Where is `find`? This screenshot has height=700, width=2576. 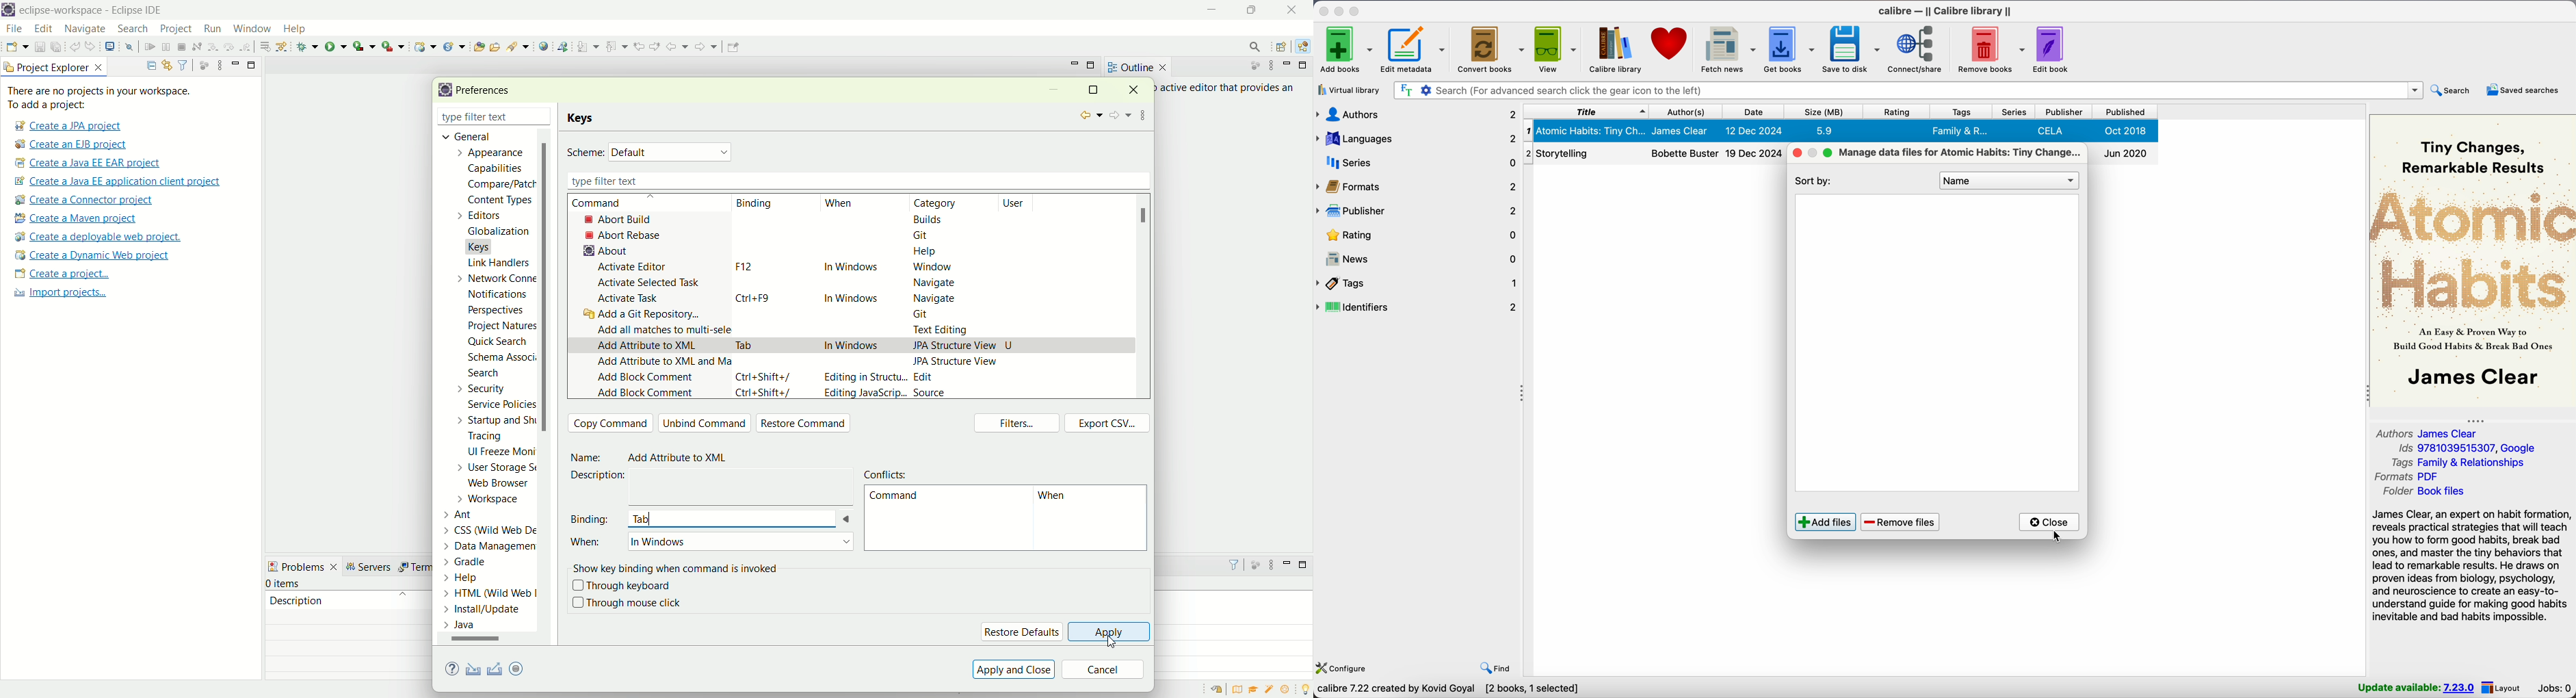 find is located at coordinates (1492, 666).